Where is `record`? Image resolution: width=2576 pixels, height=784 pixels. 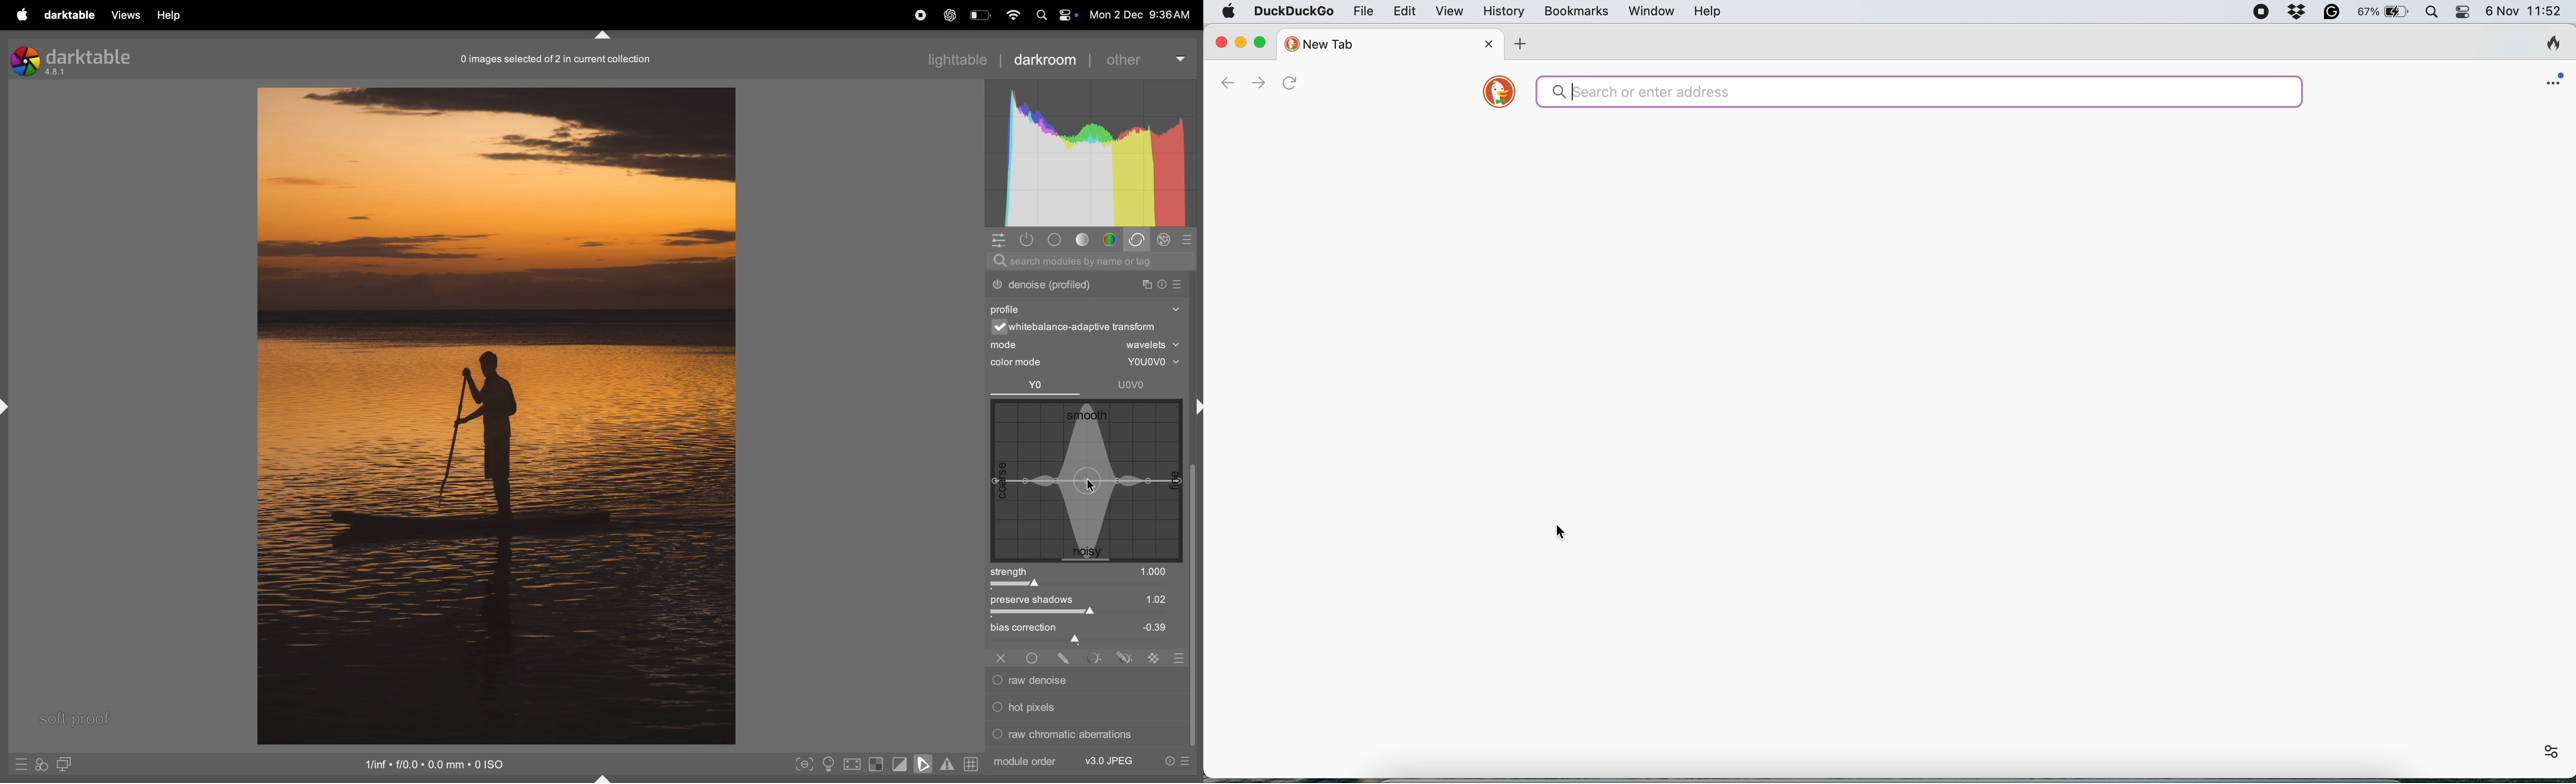 record is located at coordinates (915, 16).